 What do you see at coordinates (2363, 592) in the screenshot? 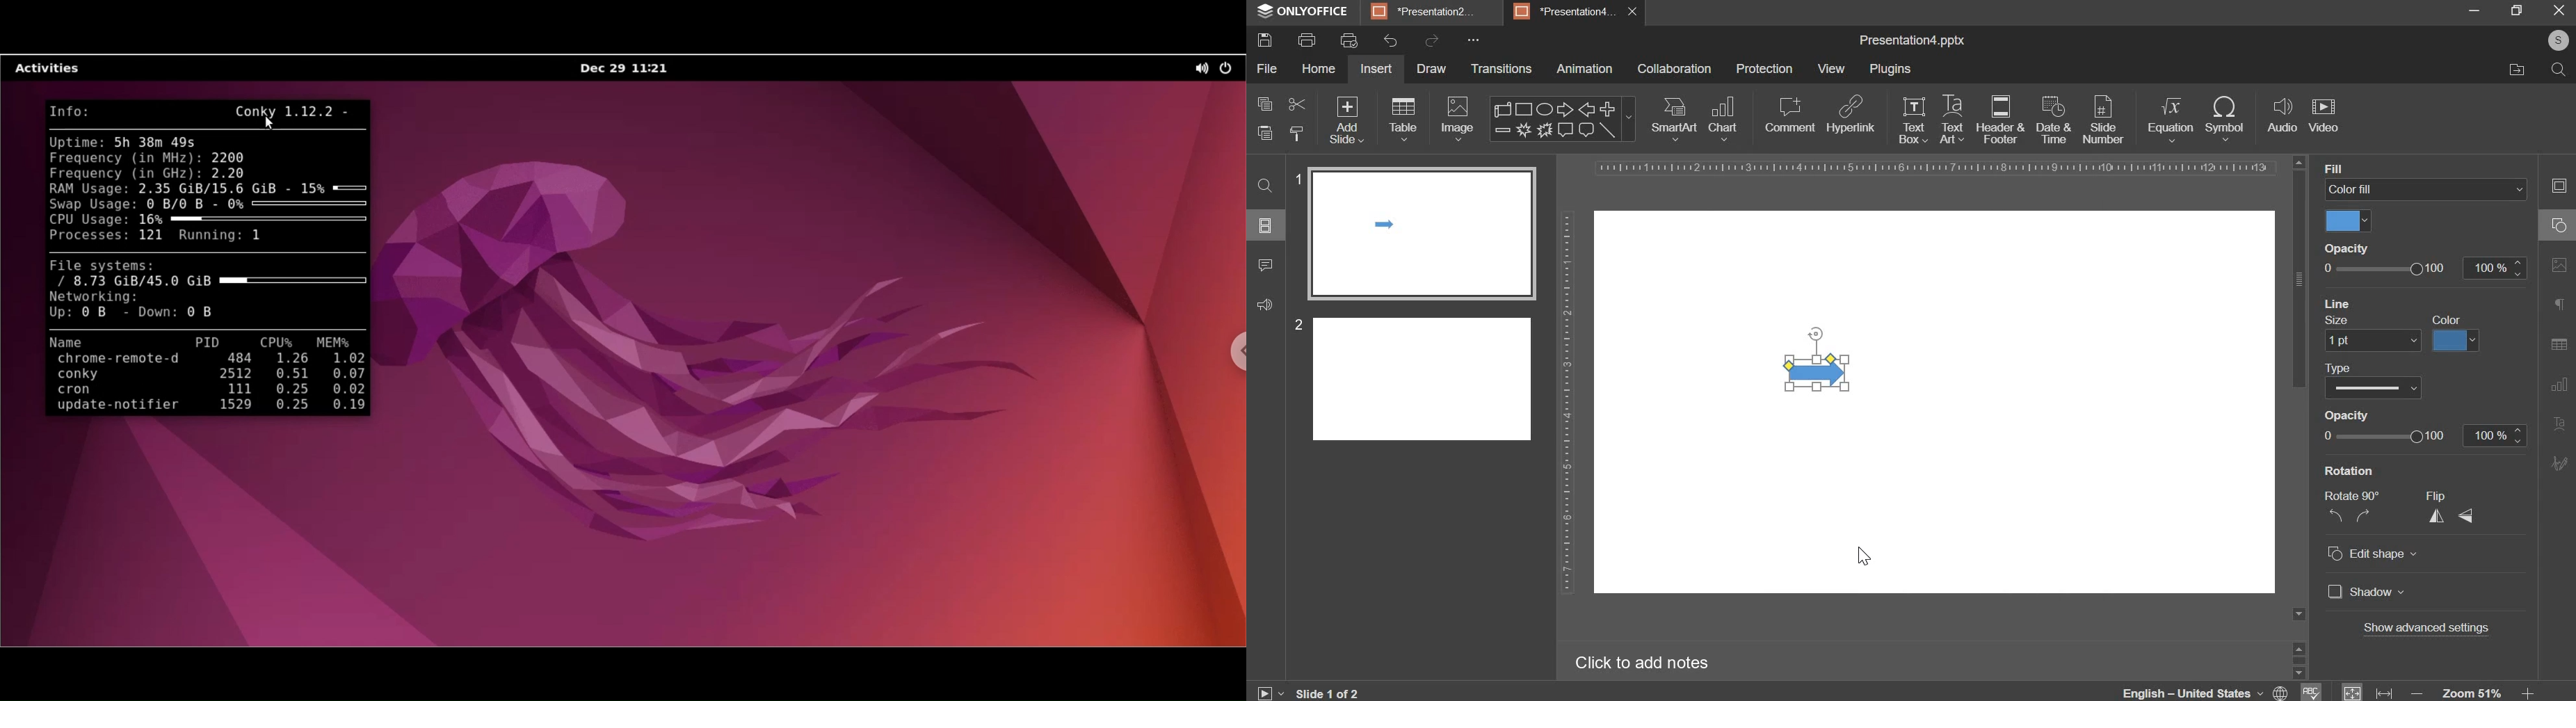
I see `] Shadow` at bounding box center [2363, 592].